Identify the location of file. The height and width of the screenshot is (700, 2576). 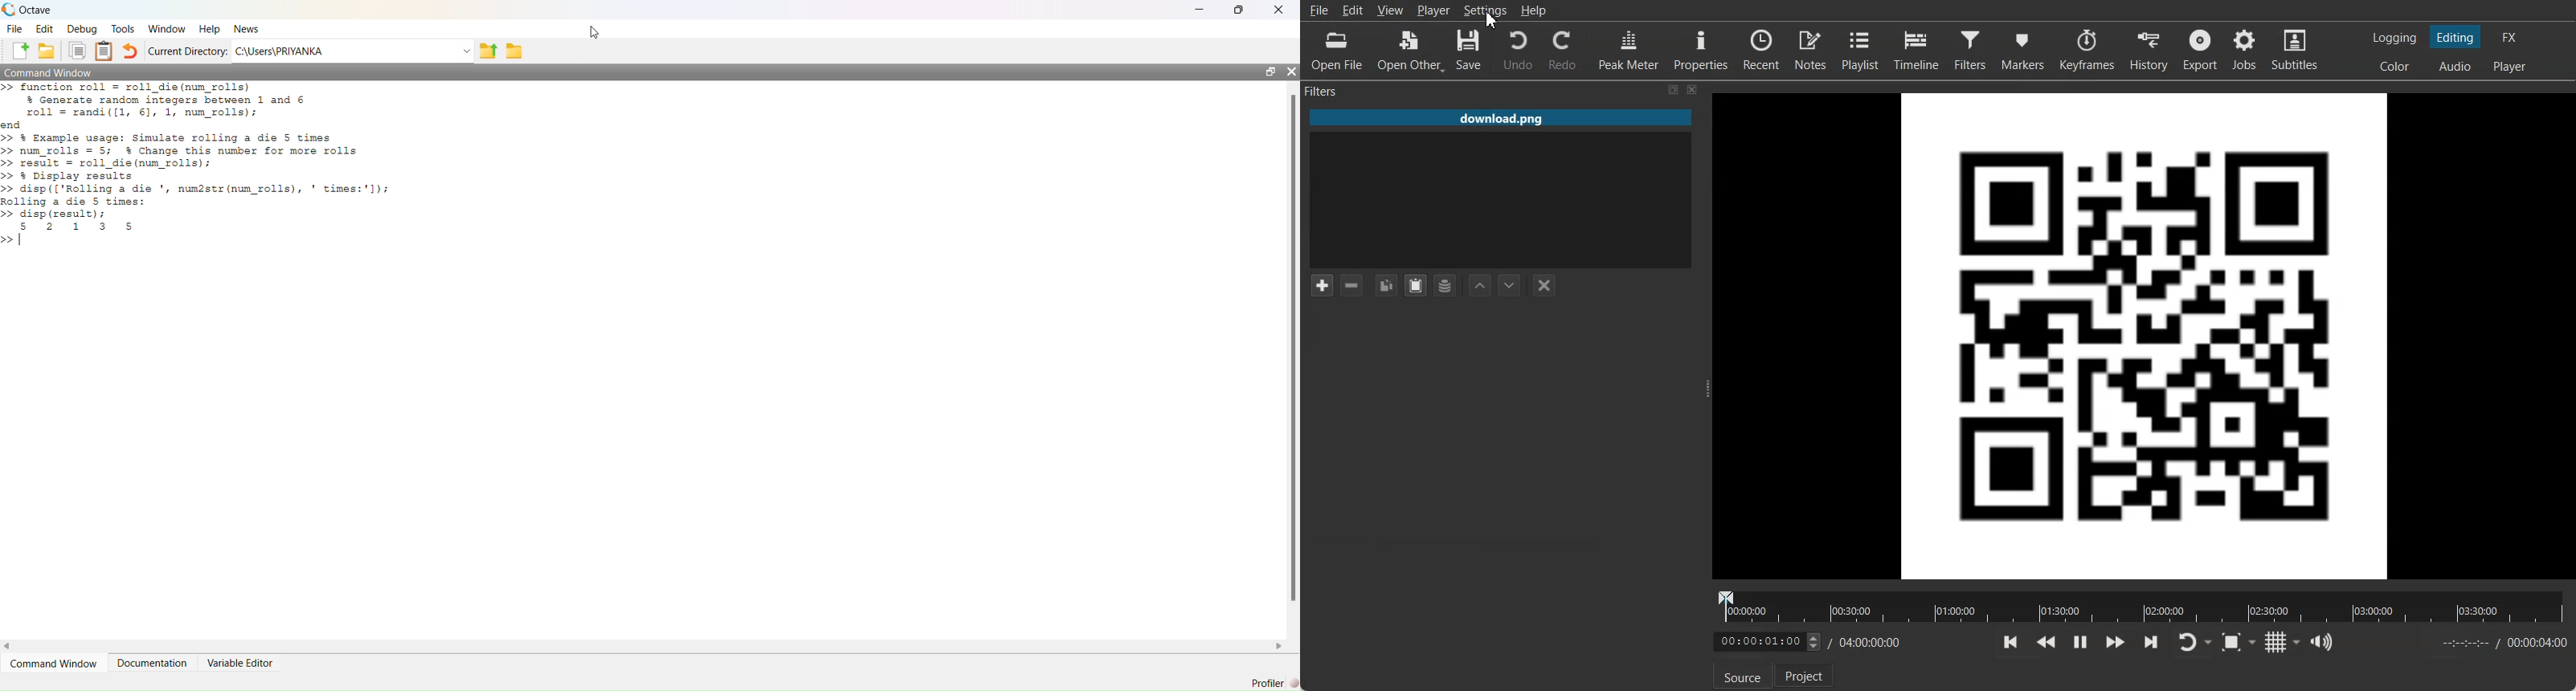
(16, 29).